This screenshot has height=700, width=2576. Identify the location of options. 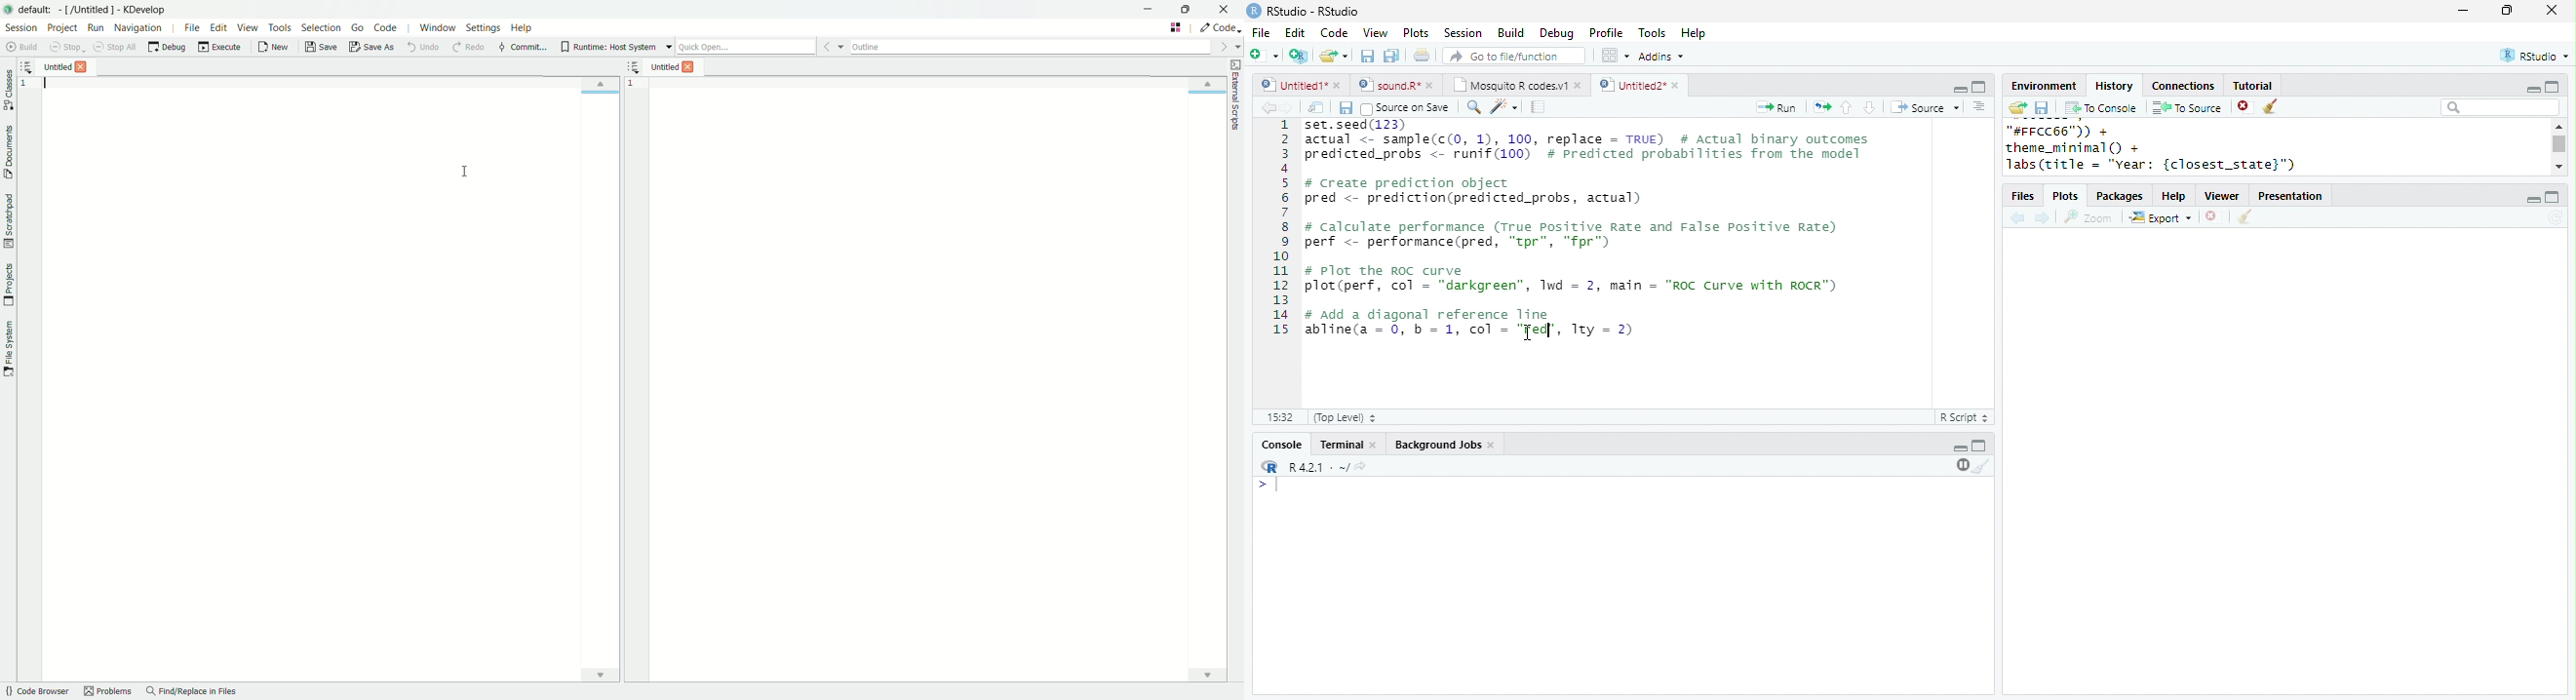
(1614, 56).